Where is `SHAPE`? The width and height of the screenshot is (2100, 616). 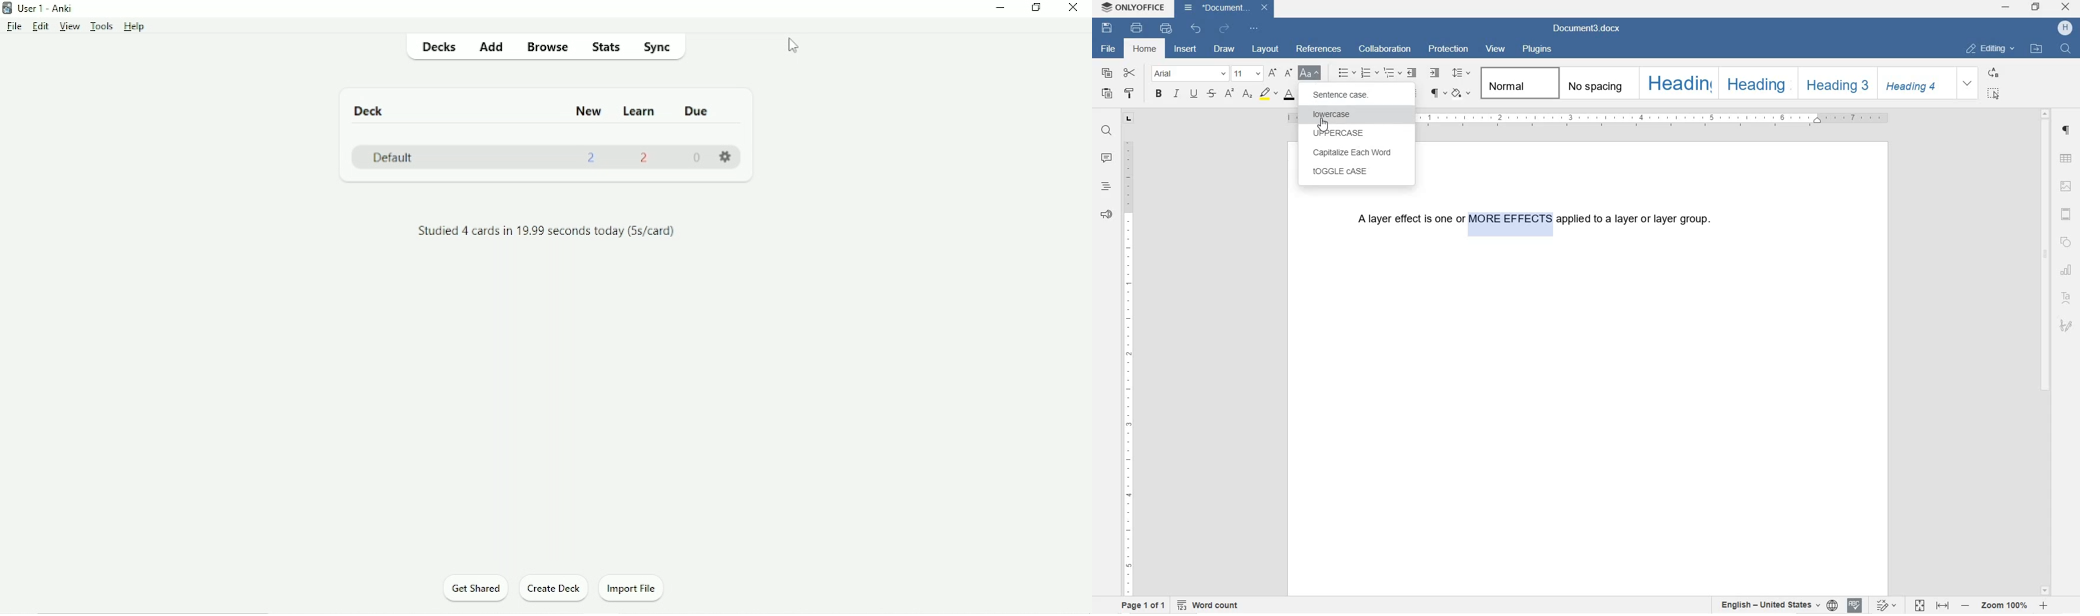
SHAPE is located at coordinates (2067, 242).